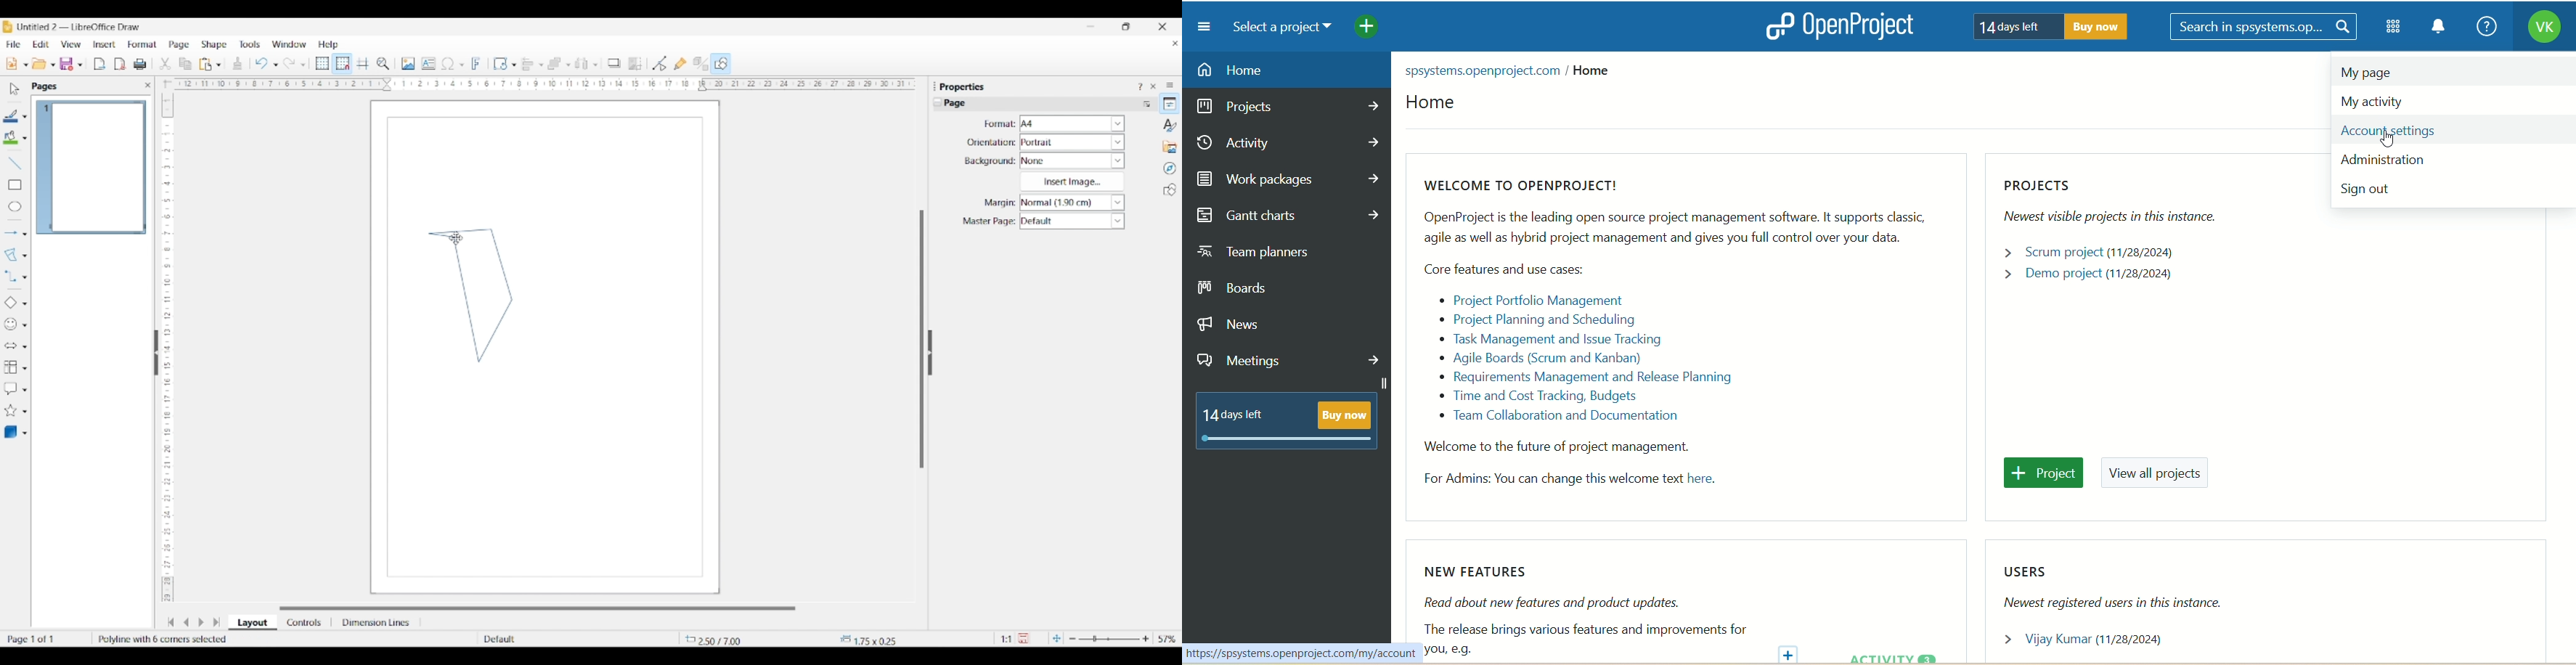 This screenshot has width=2576, height=672. I want to click on add menu, so click(1368, 28).